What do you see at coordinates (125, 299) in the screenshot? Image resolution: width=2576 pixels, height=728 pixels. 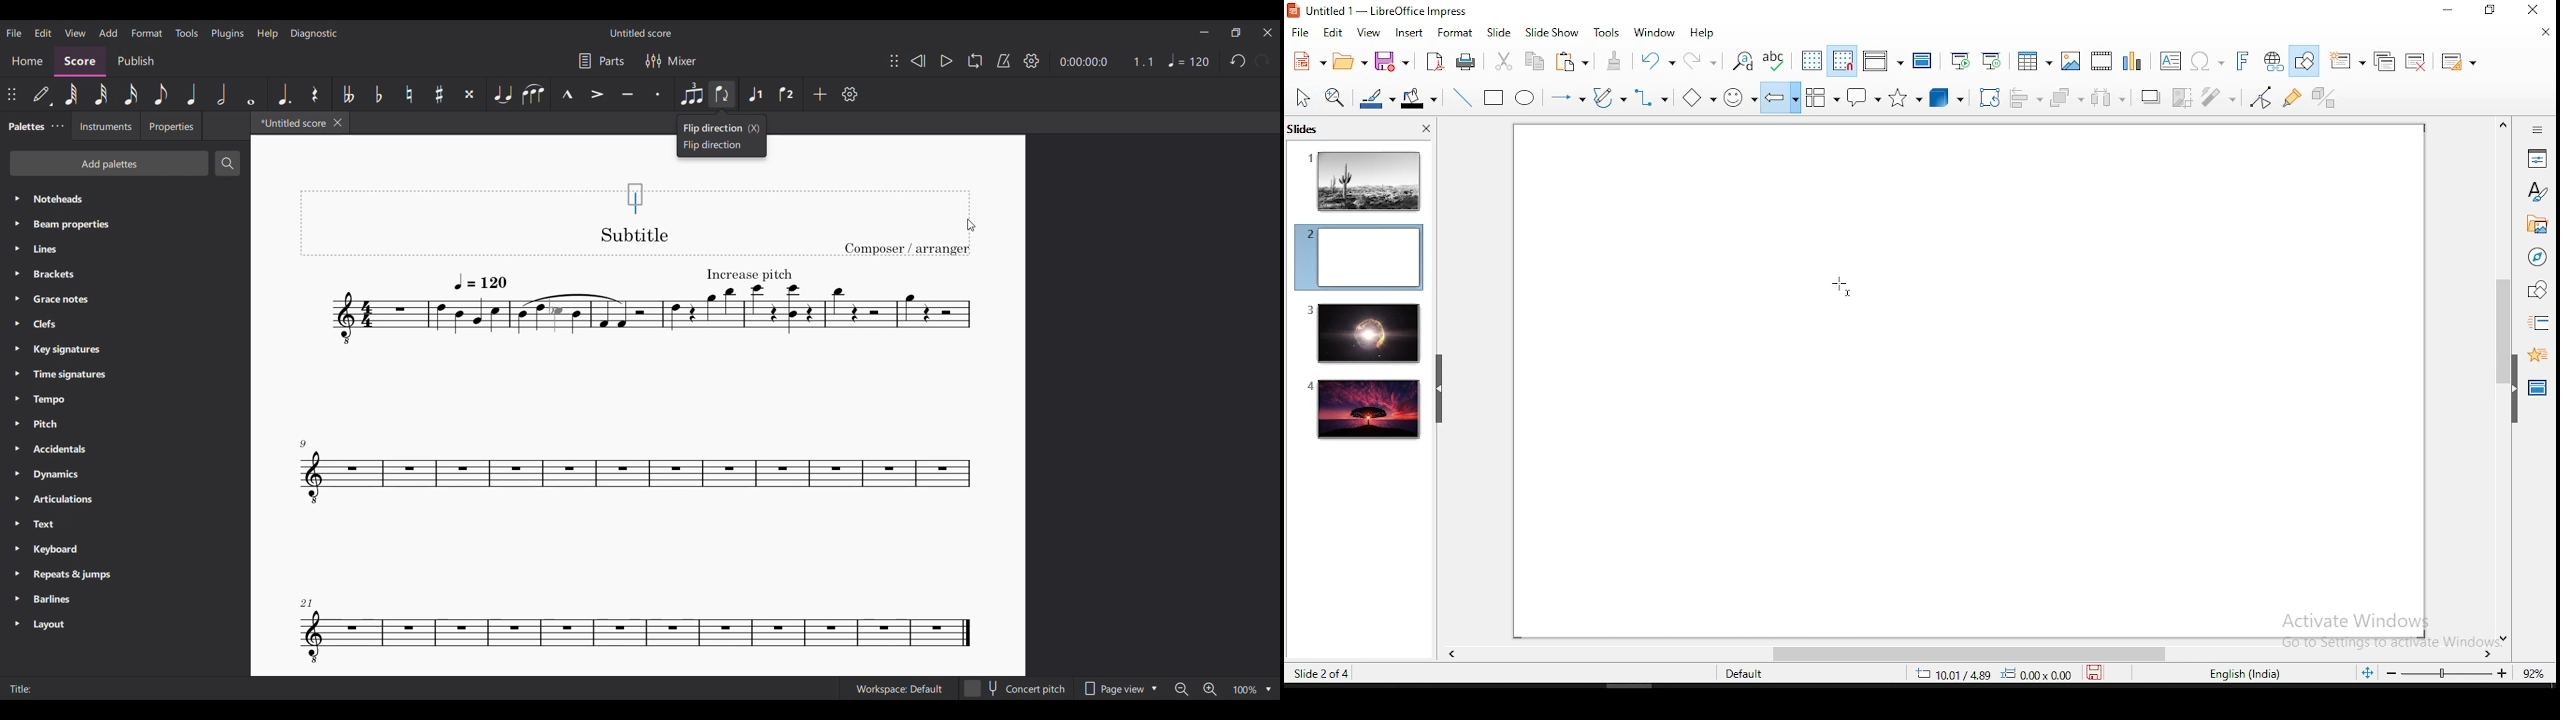 I see `Grace notes` at bounding box center [125, 299].